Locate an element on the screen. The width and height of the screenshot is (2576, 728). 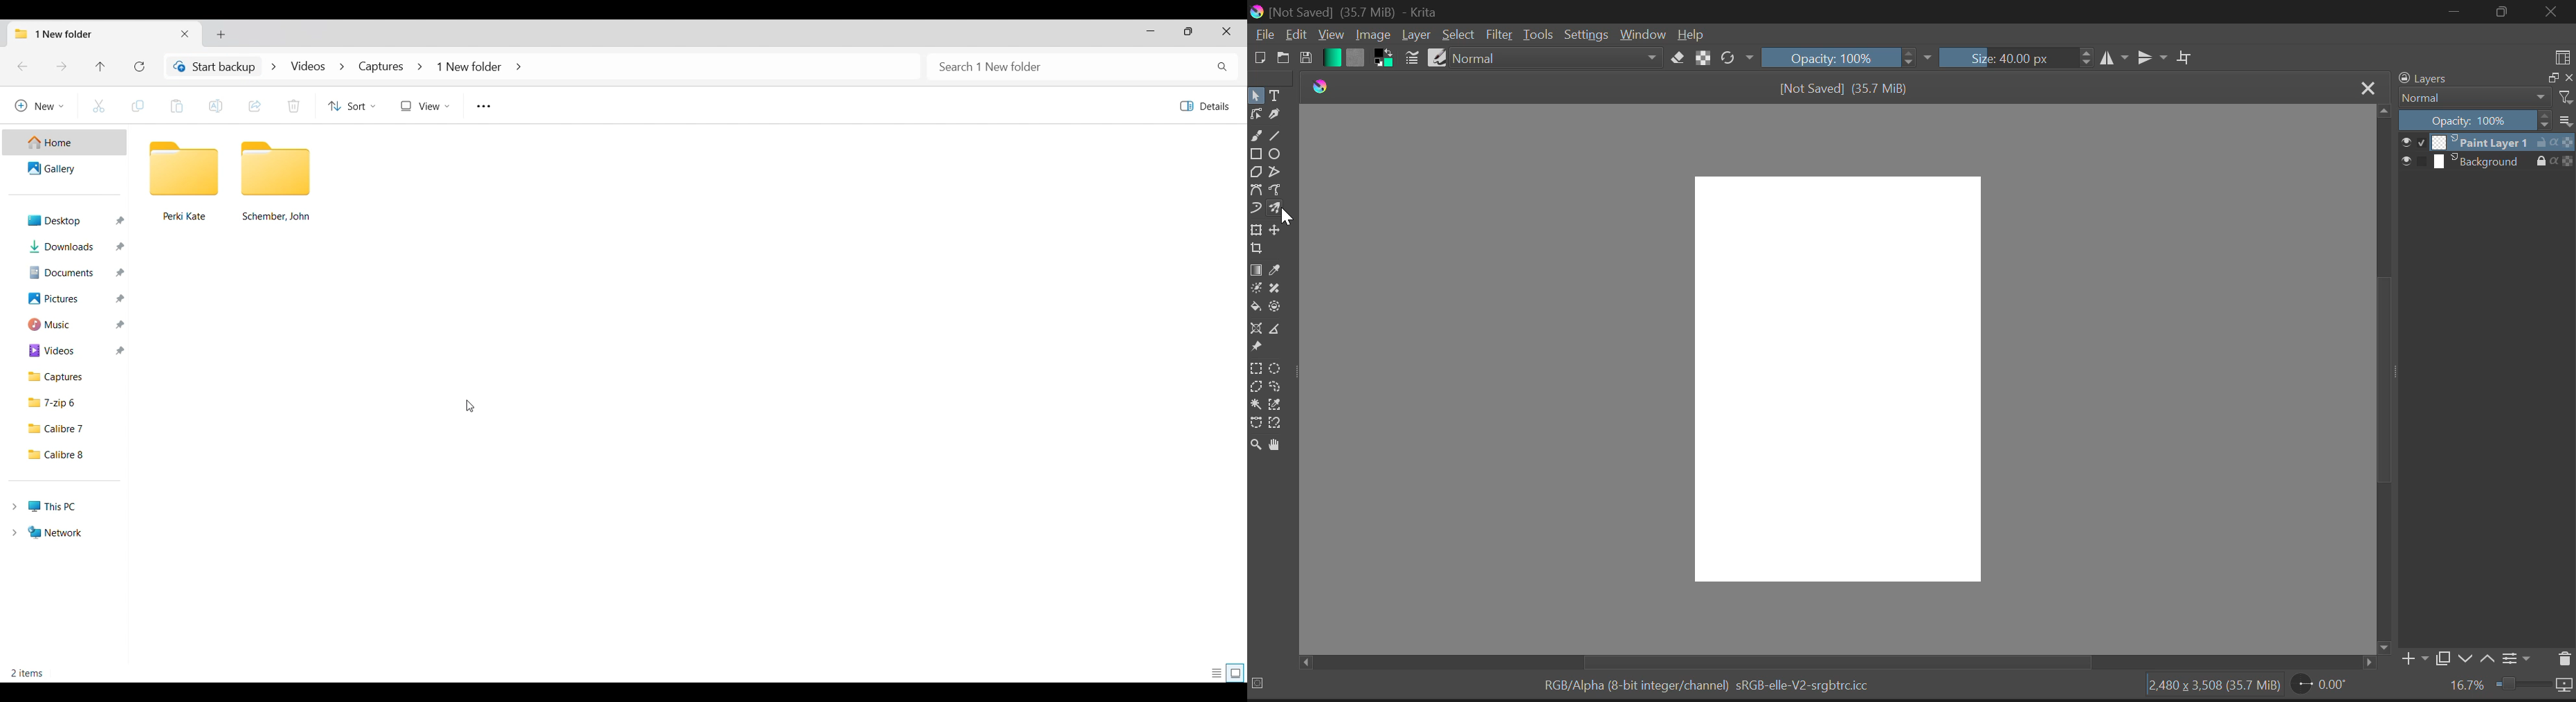
Show/Hide side pane is located at coordinates (1205, 107).